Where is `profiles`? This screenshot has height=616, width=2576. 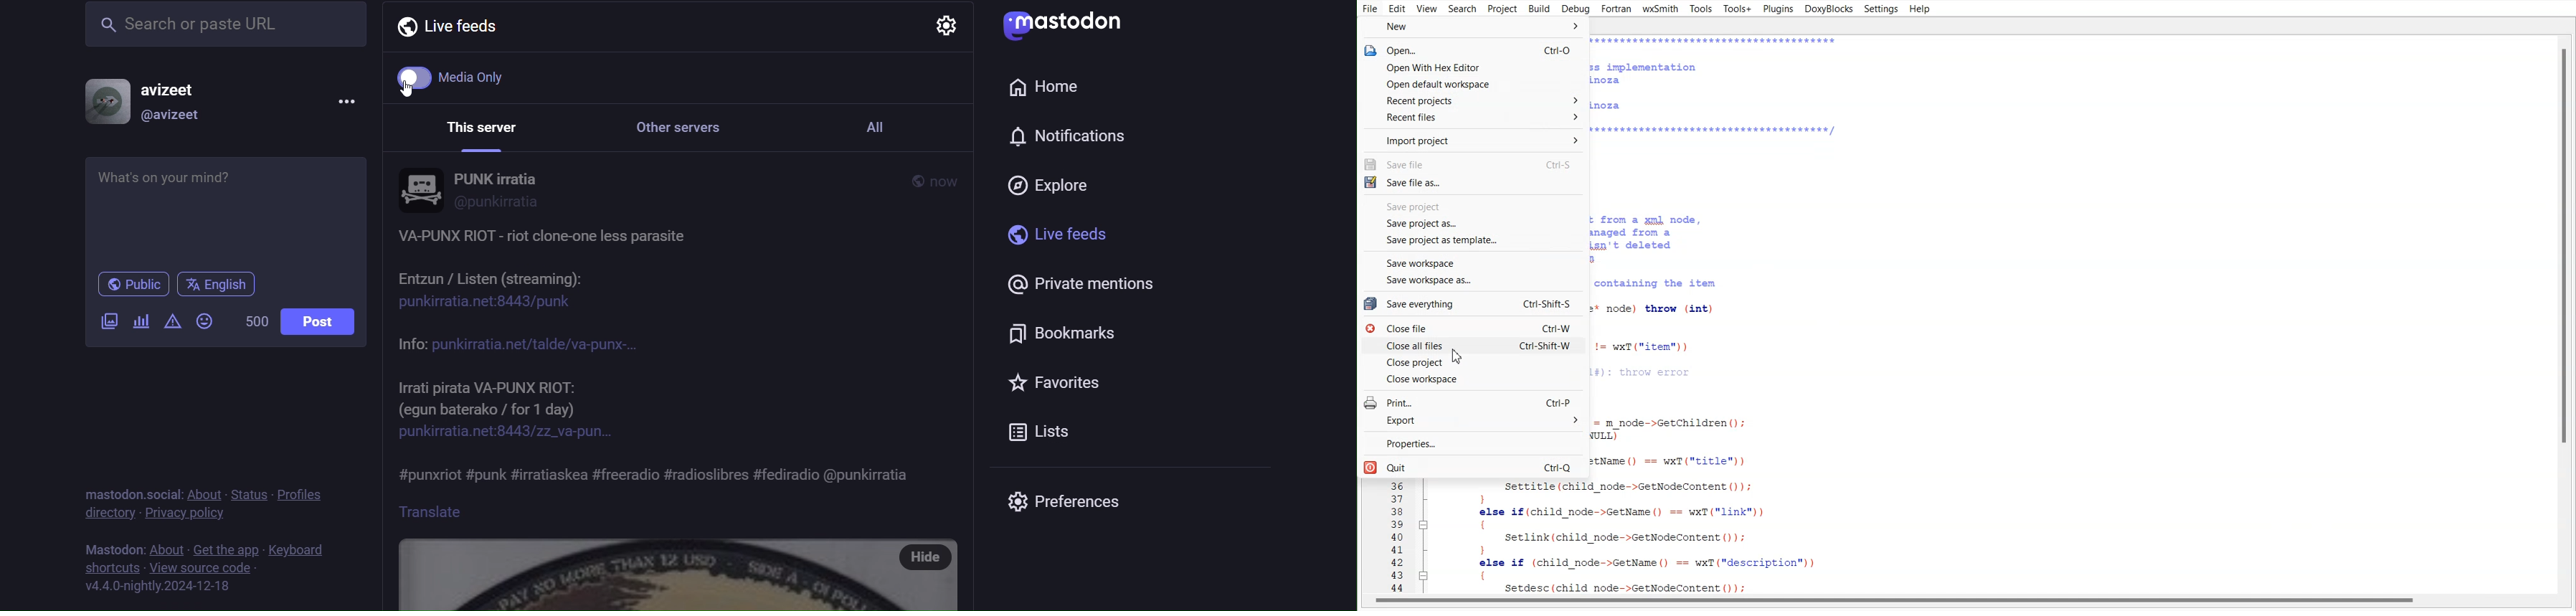 profiles is located at coordinates (306, 494).